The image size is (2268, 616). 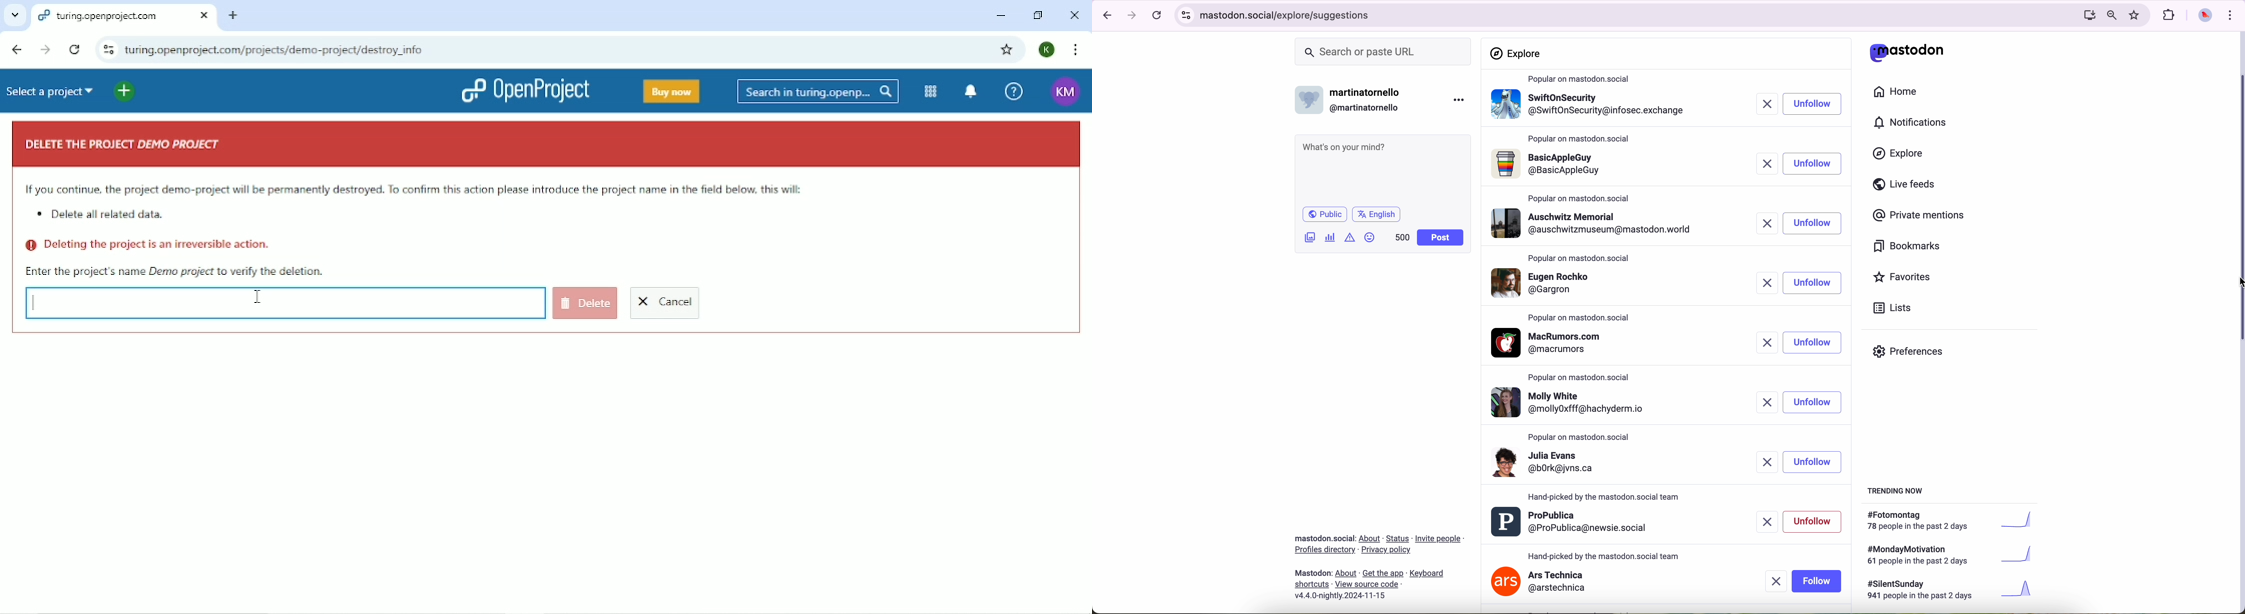 What do you see at coordinates (1812, 225) in the screenshot?
I see `unfollow` at bounding box center [1812, 225].